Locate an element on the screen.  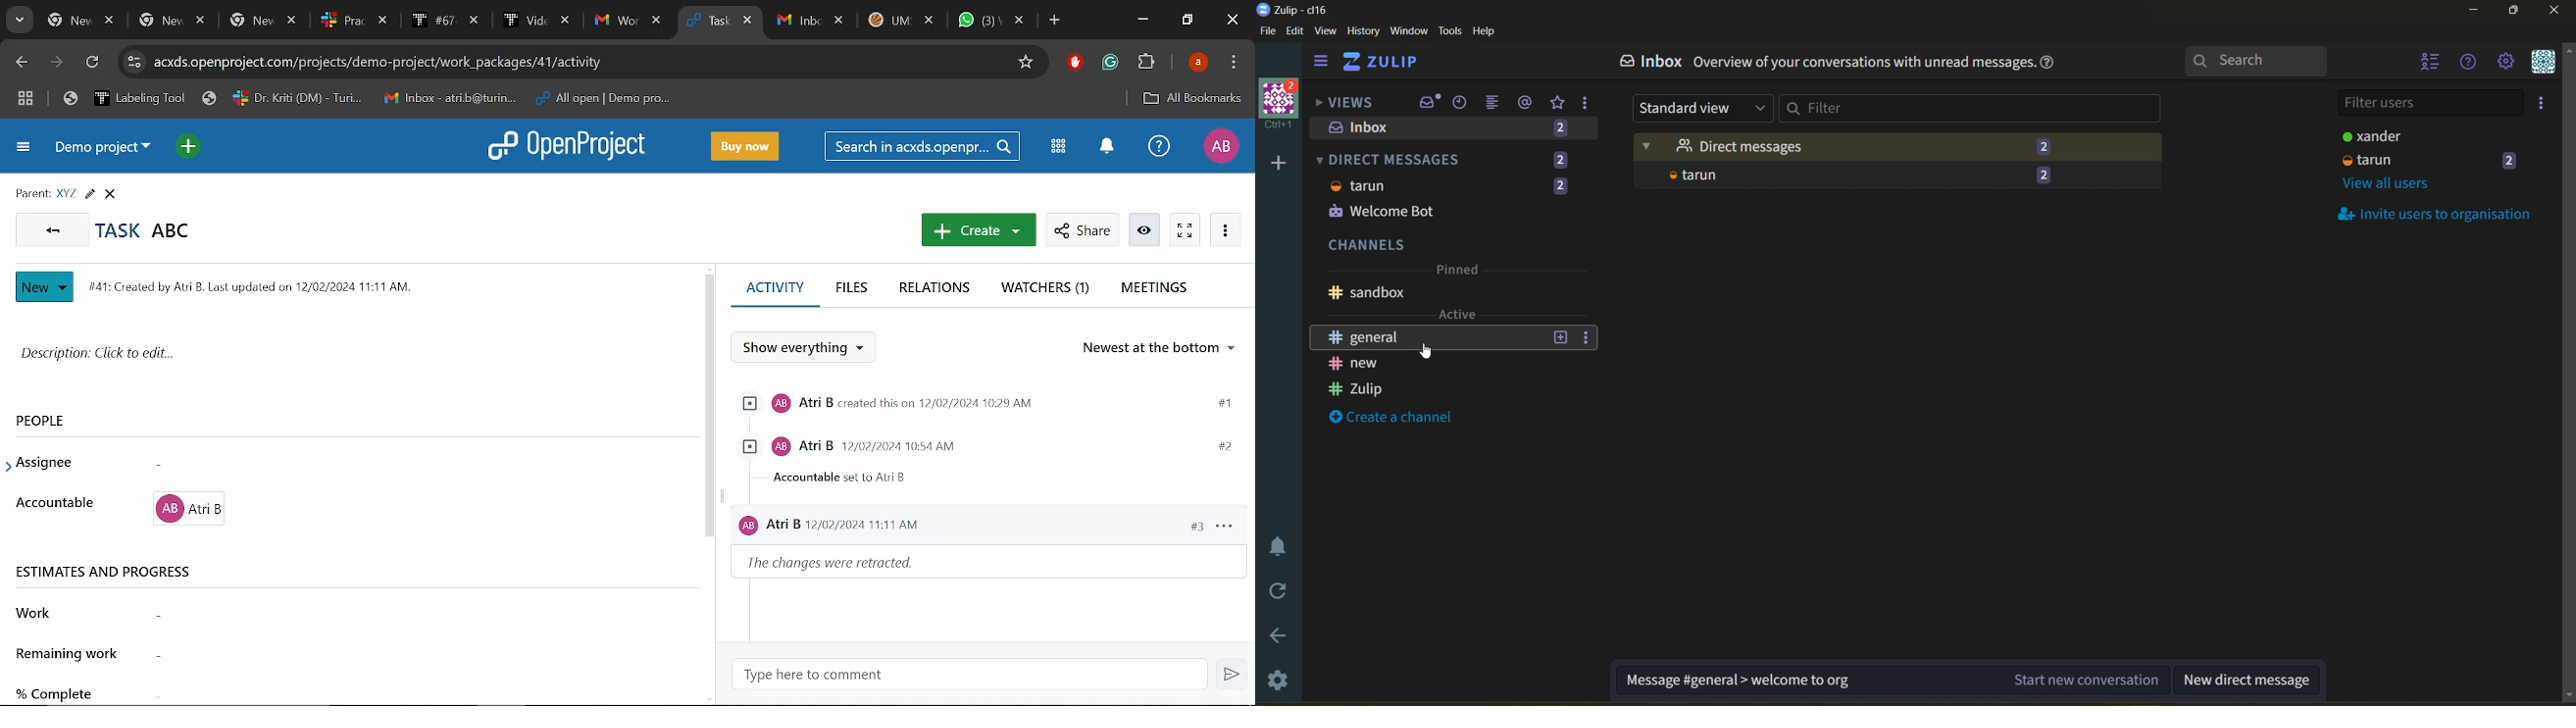
Previous page is located at coordinates (23, 63).